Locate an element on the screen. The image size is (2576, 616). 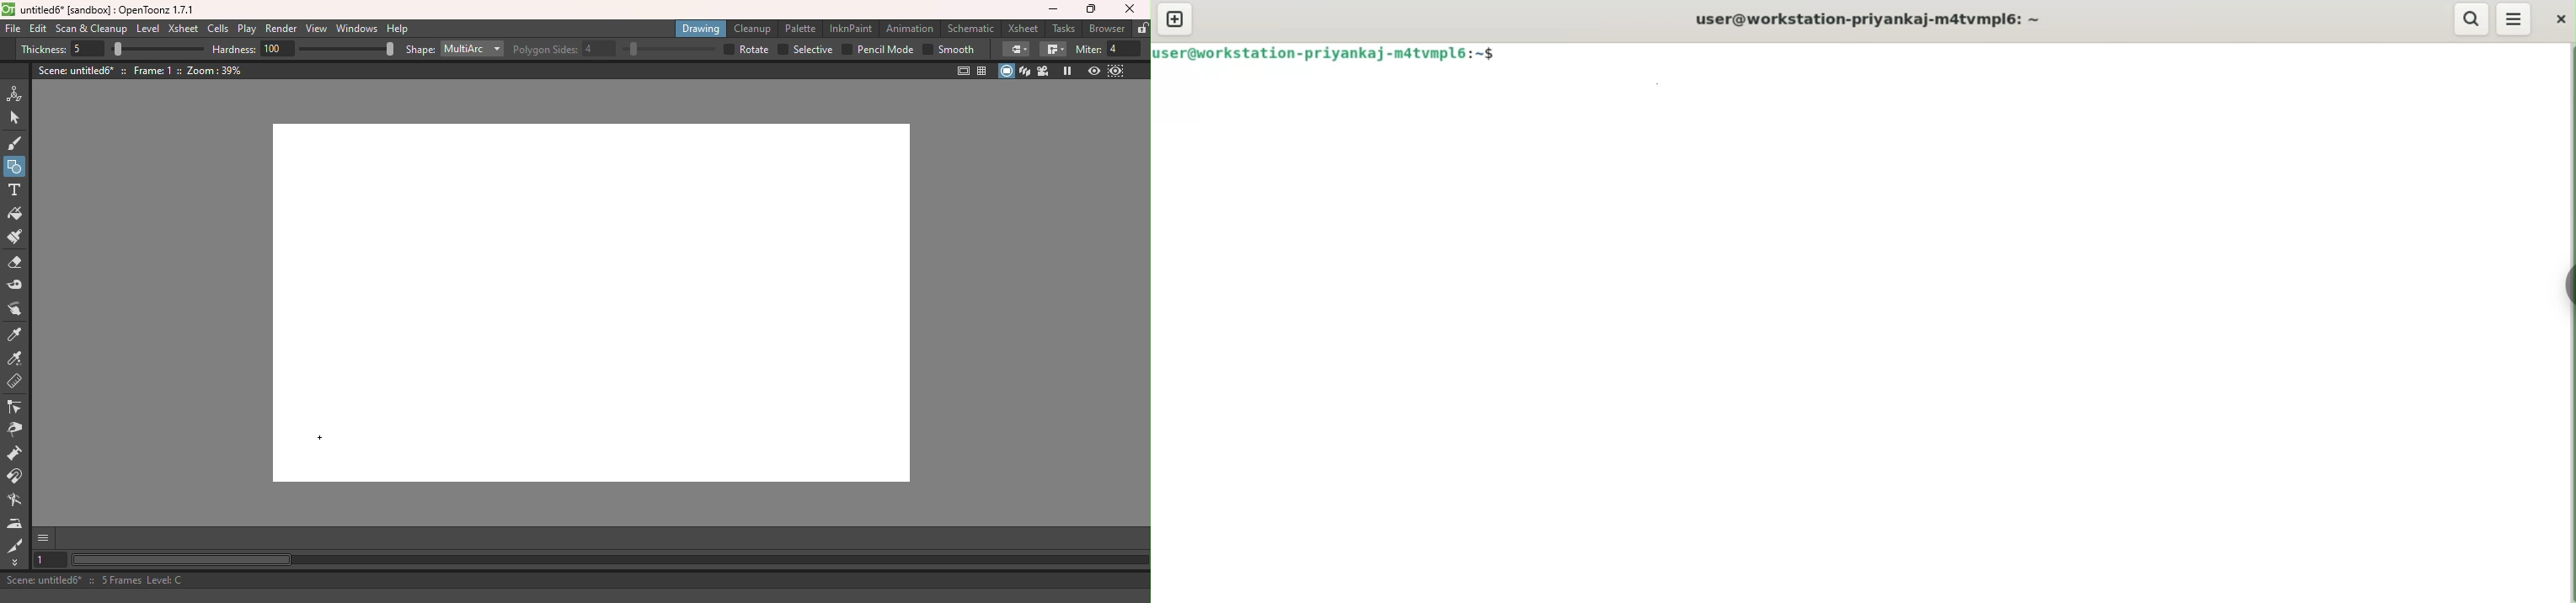
Drawing is located at coordinates (701, 29).